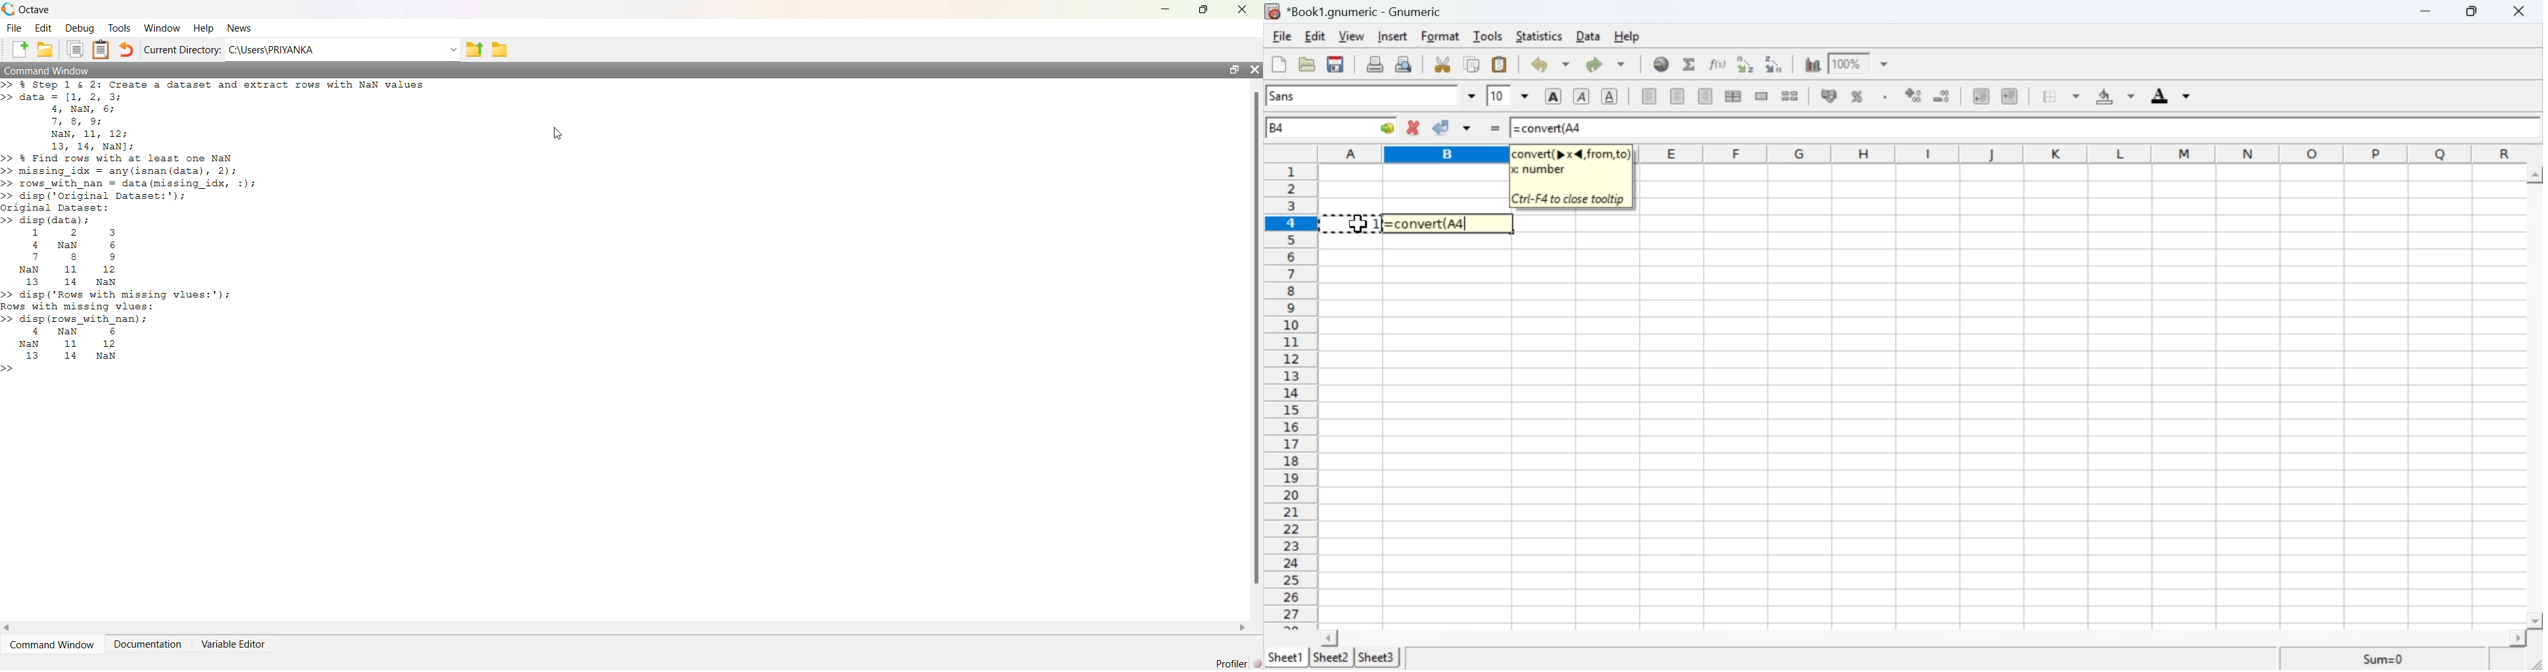  Describe the element at coordinates (1327, 638) in the screenshot. I see `scroll left` at that location.